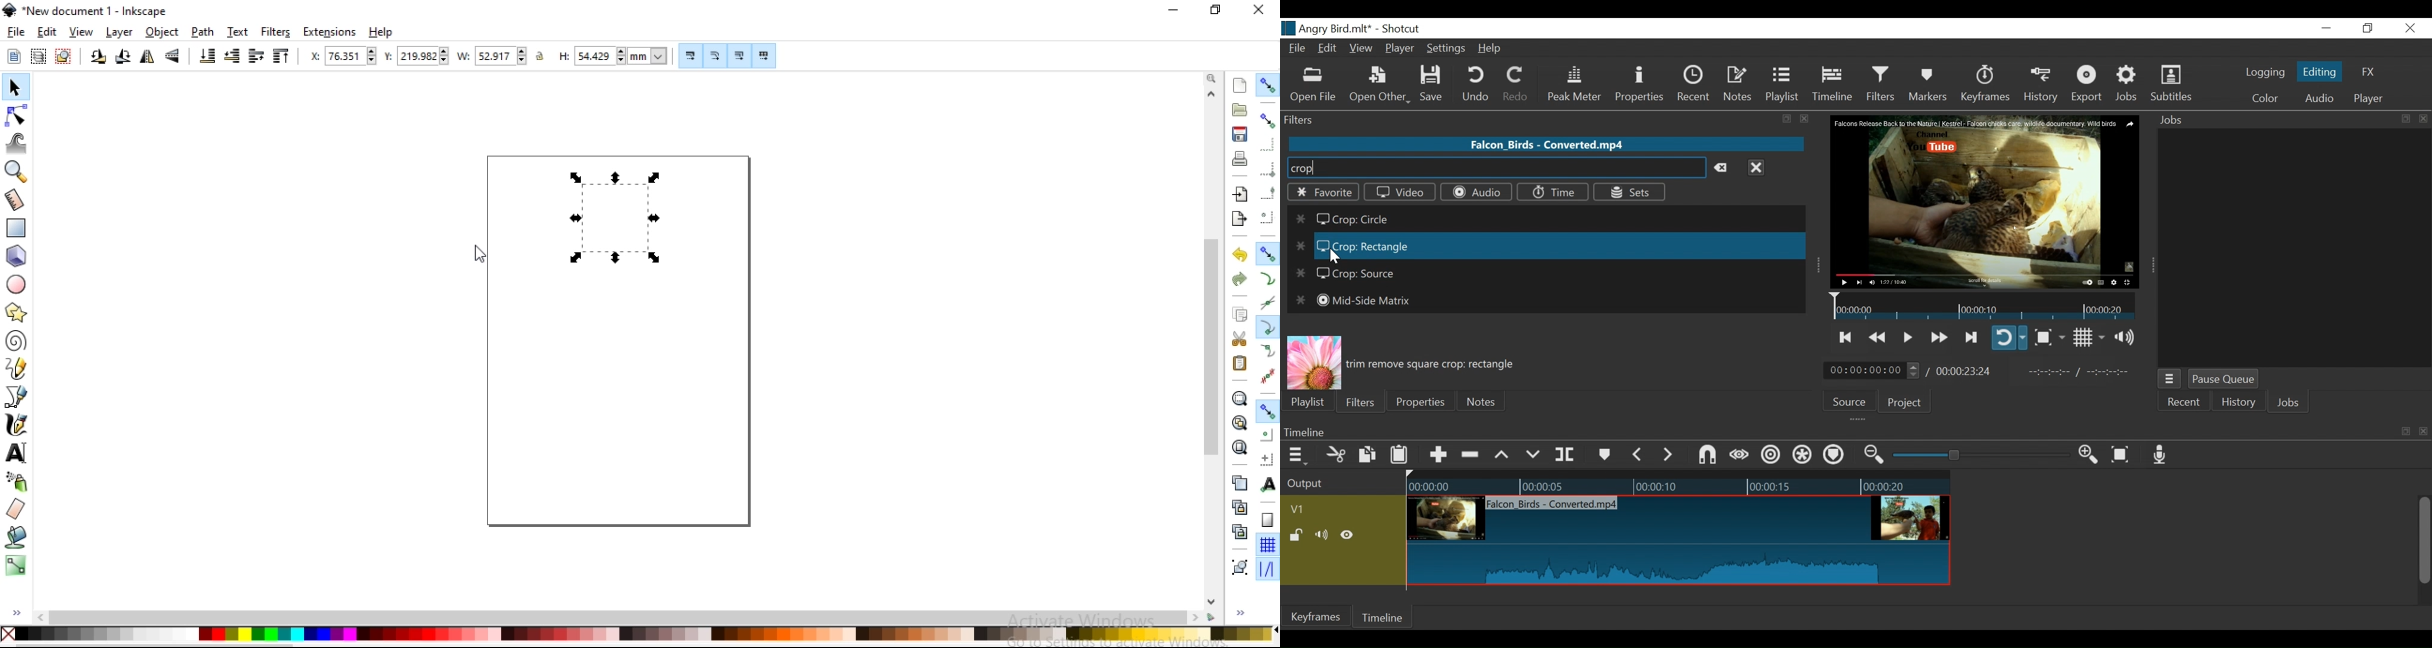  I want to click on Notes, so click(1482, 401).